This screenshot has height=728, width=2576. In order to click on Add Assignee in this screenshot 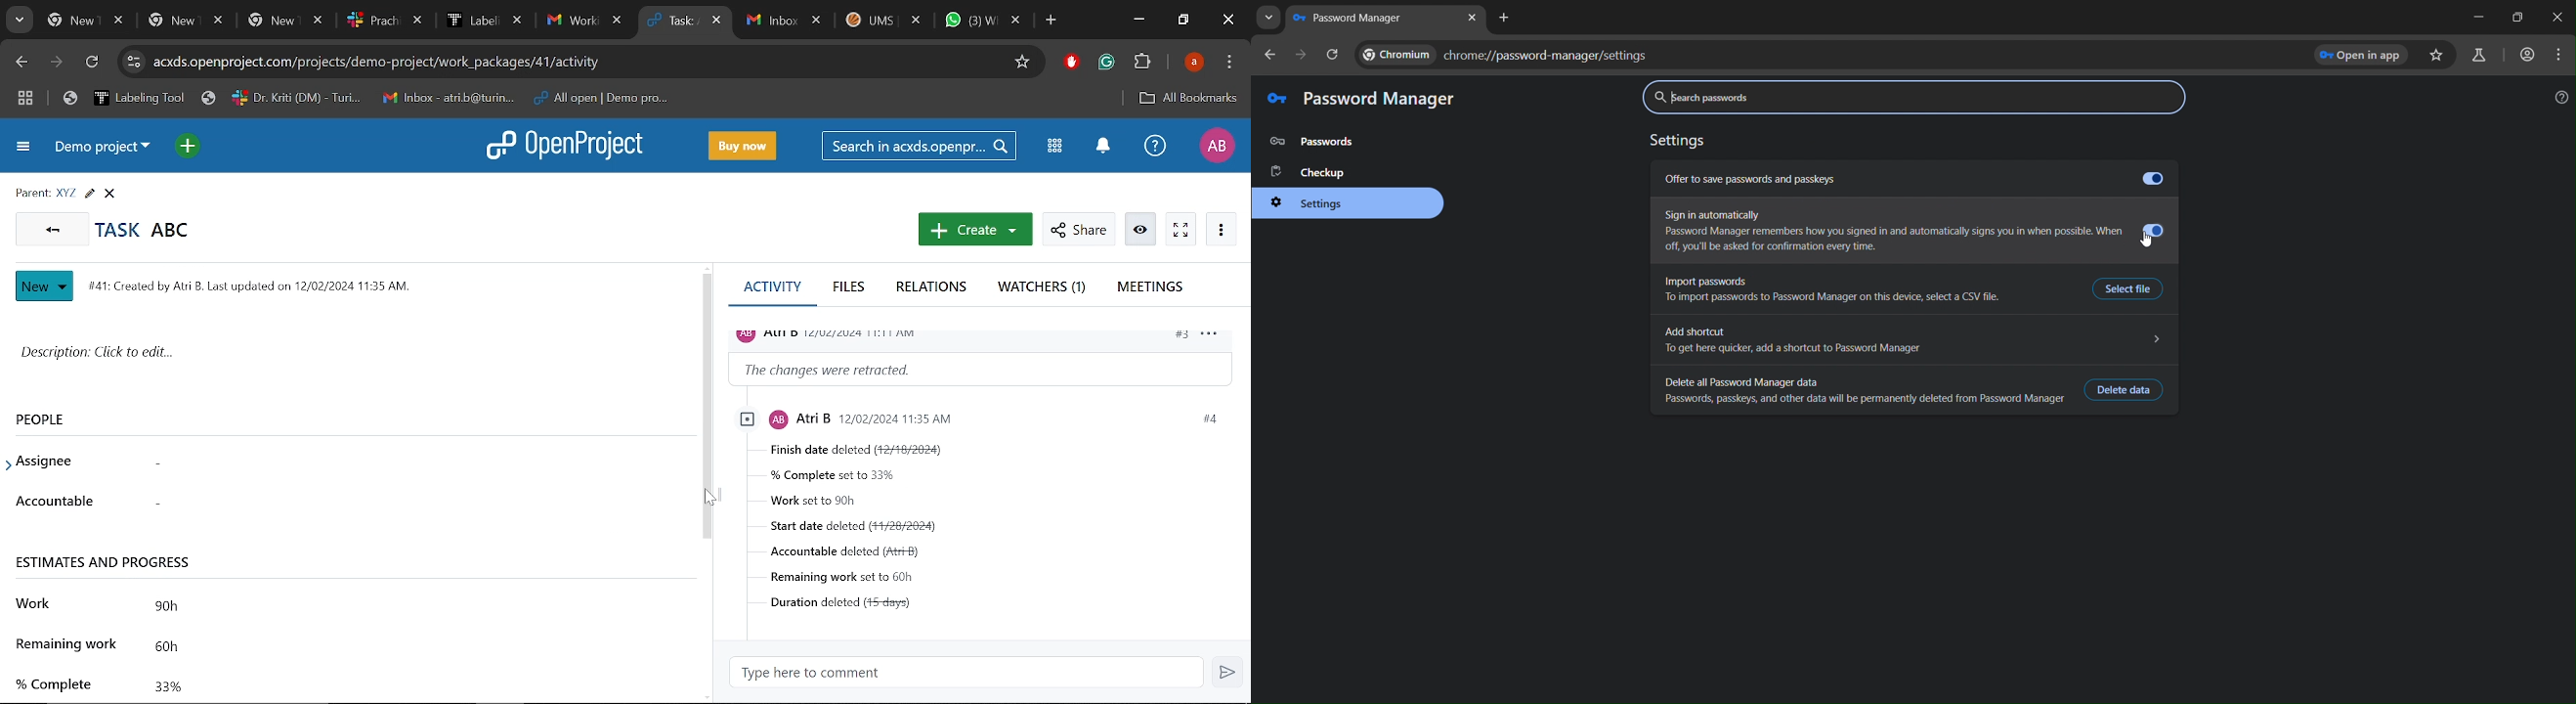, I will do `click(382, 462)`.